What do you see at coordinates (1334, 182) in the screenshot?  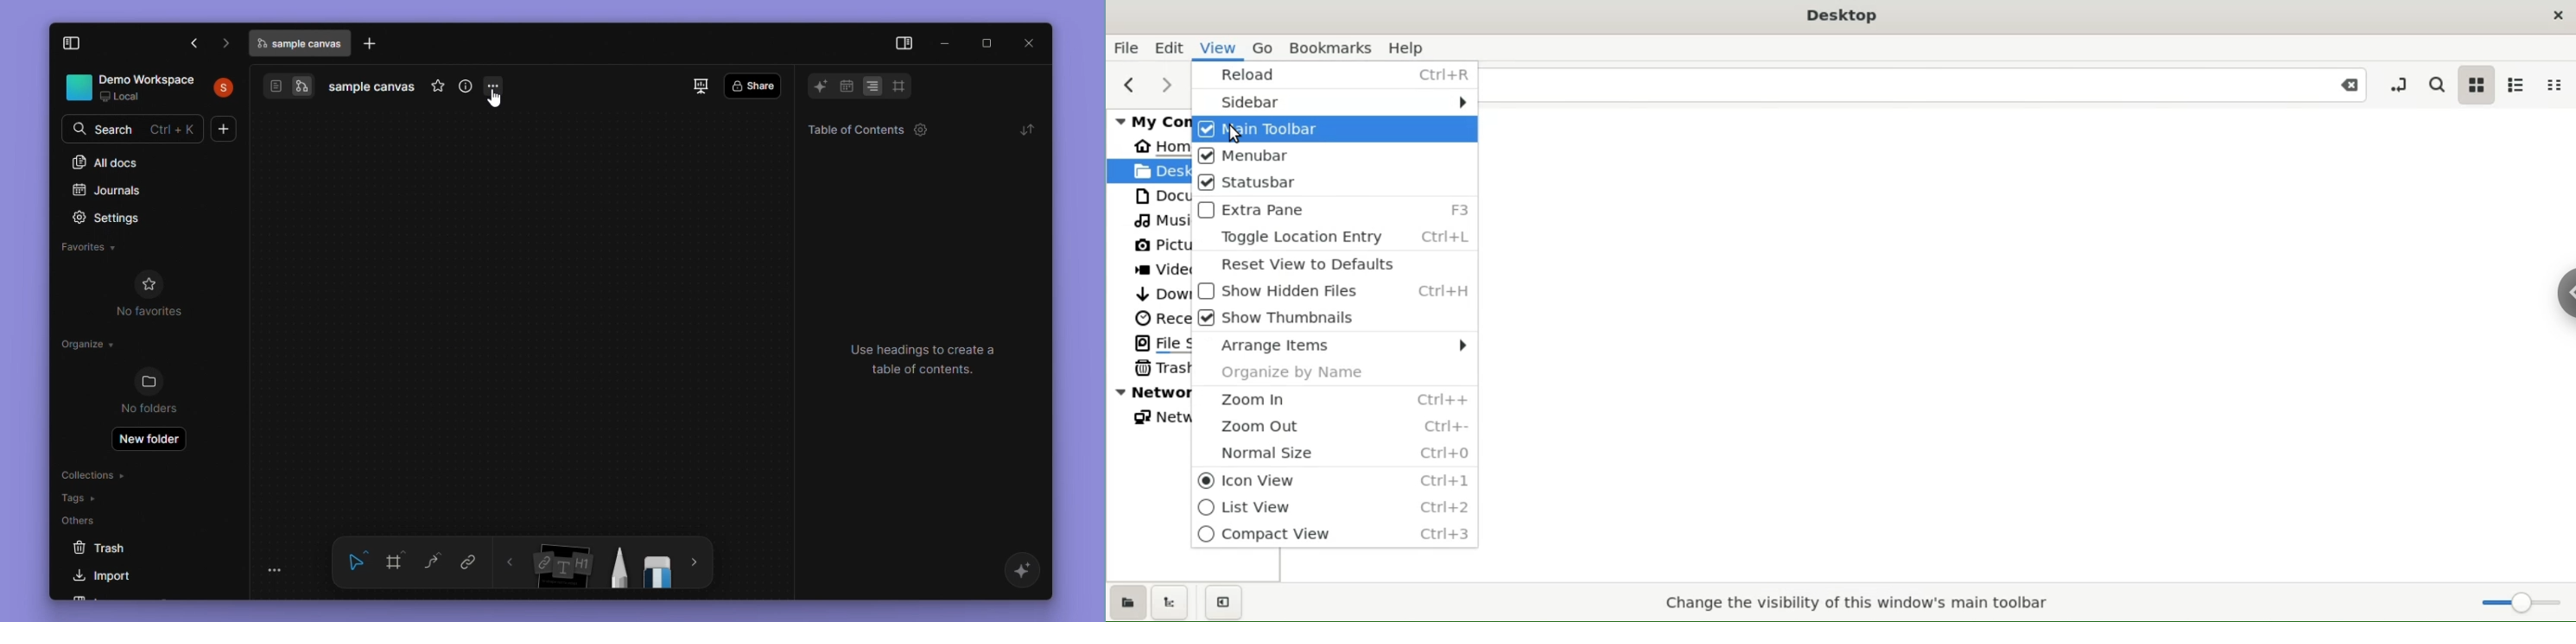 I see `statusbar` at bounding box center [1334, 182].